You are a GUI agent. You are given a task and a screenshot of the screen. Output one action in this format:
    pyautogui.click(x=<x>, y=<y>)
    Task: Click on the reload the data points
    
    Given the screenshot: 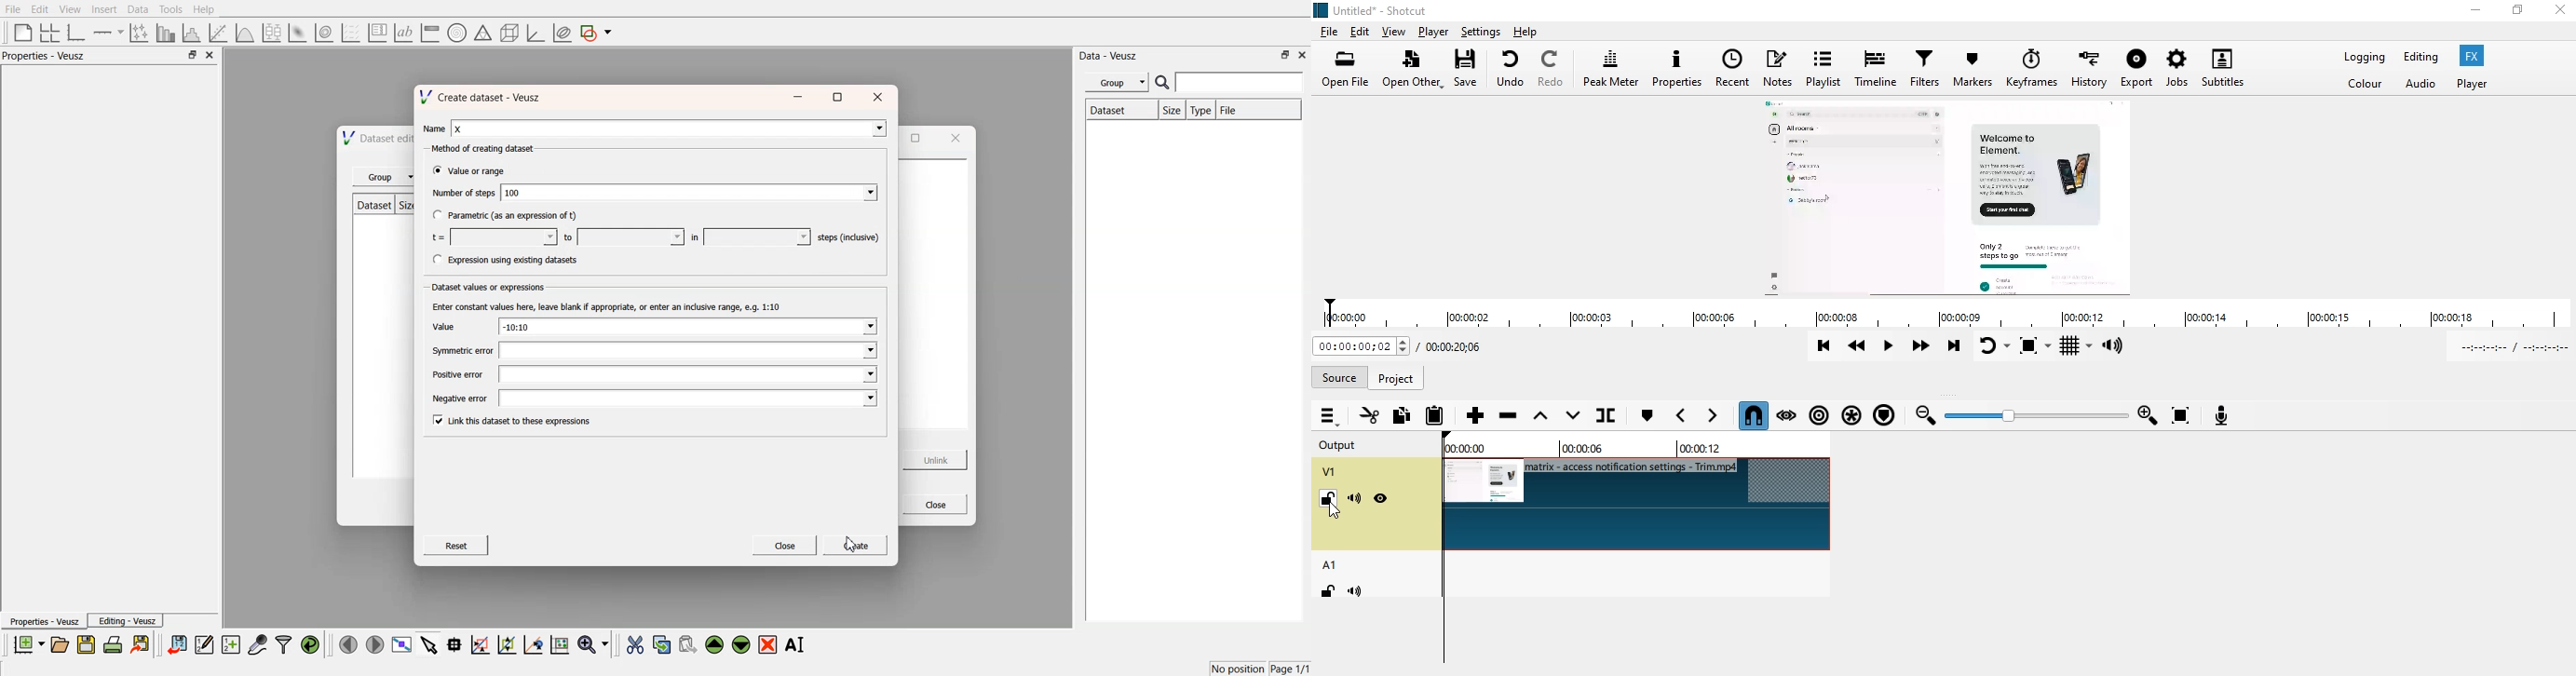 What is the action you would take?
    pyautogui.click(x=311, y=645)
    